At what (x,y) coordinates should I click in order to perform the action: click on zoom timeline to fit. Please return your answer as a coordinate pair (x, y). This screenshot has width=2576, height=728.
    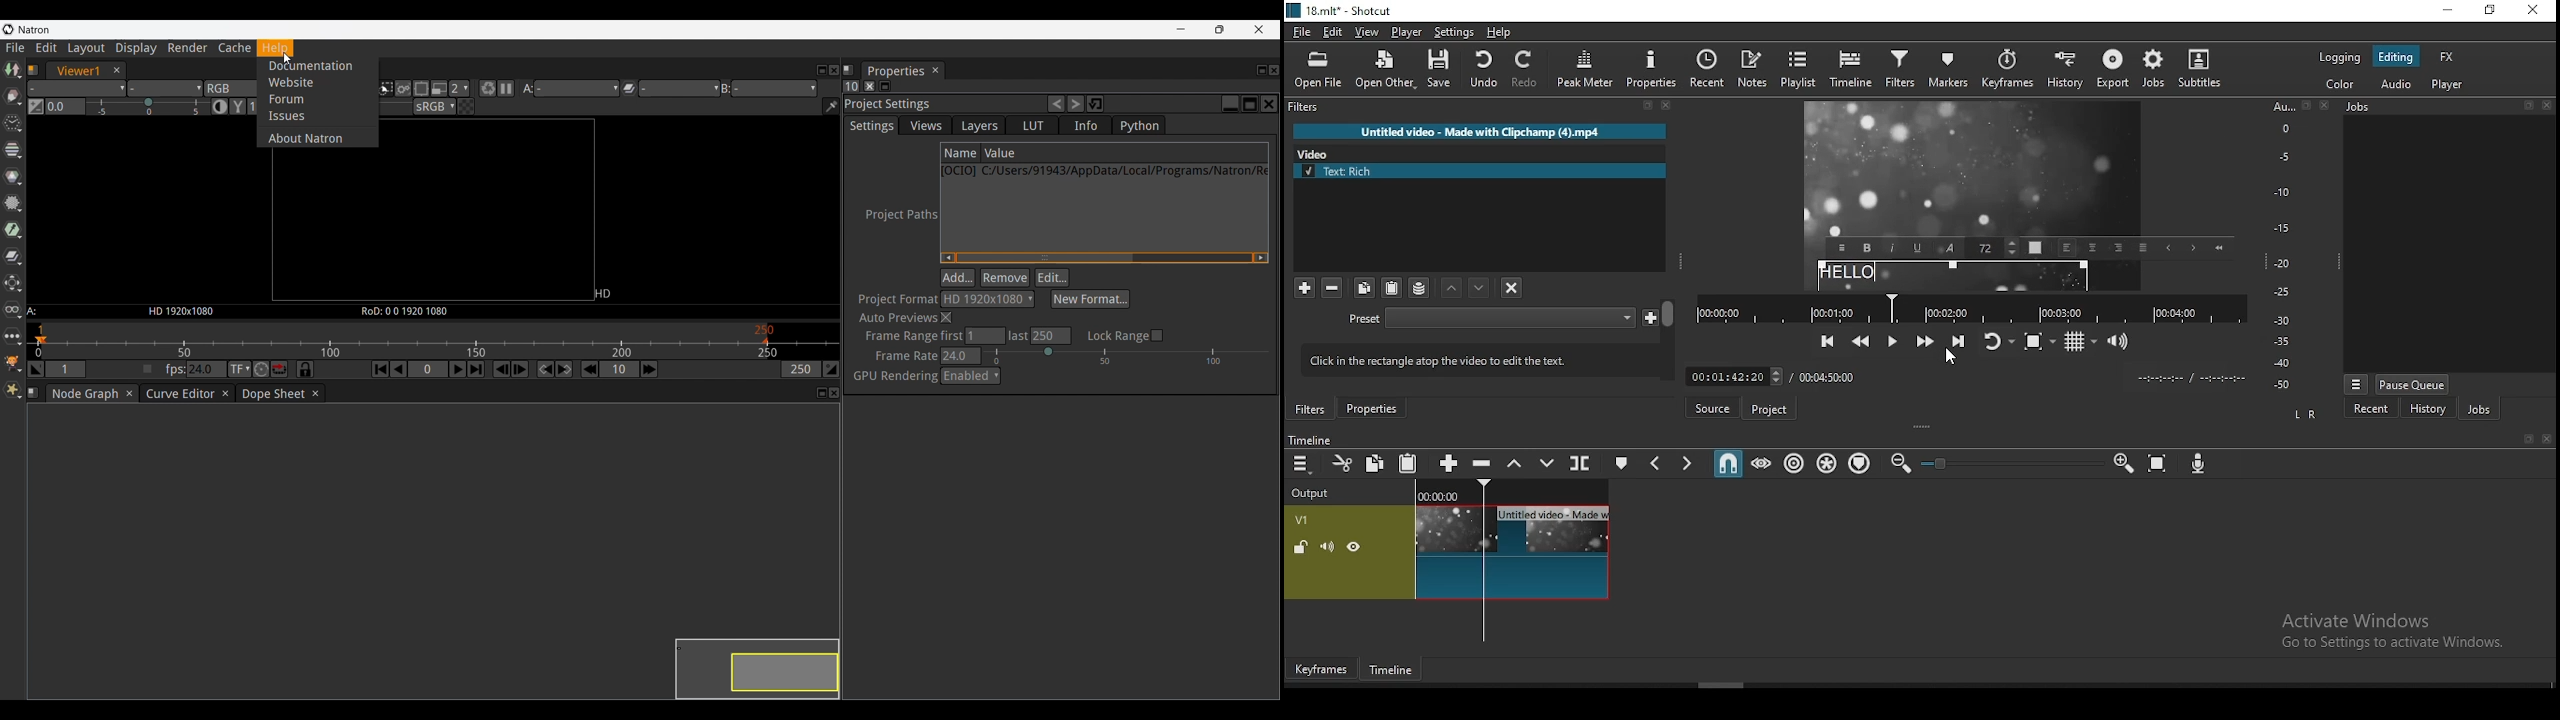
    Looking at the image, I should click on (2158, 463).